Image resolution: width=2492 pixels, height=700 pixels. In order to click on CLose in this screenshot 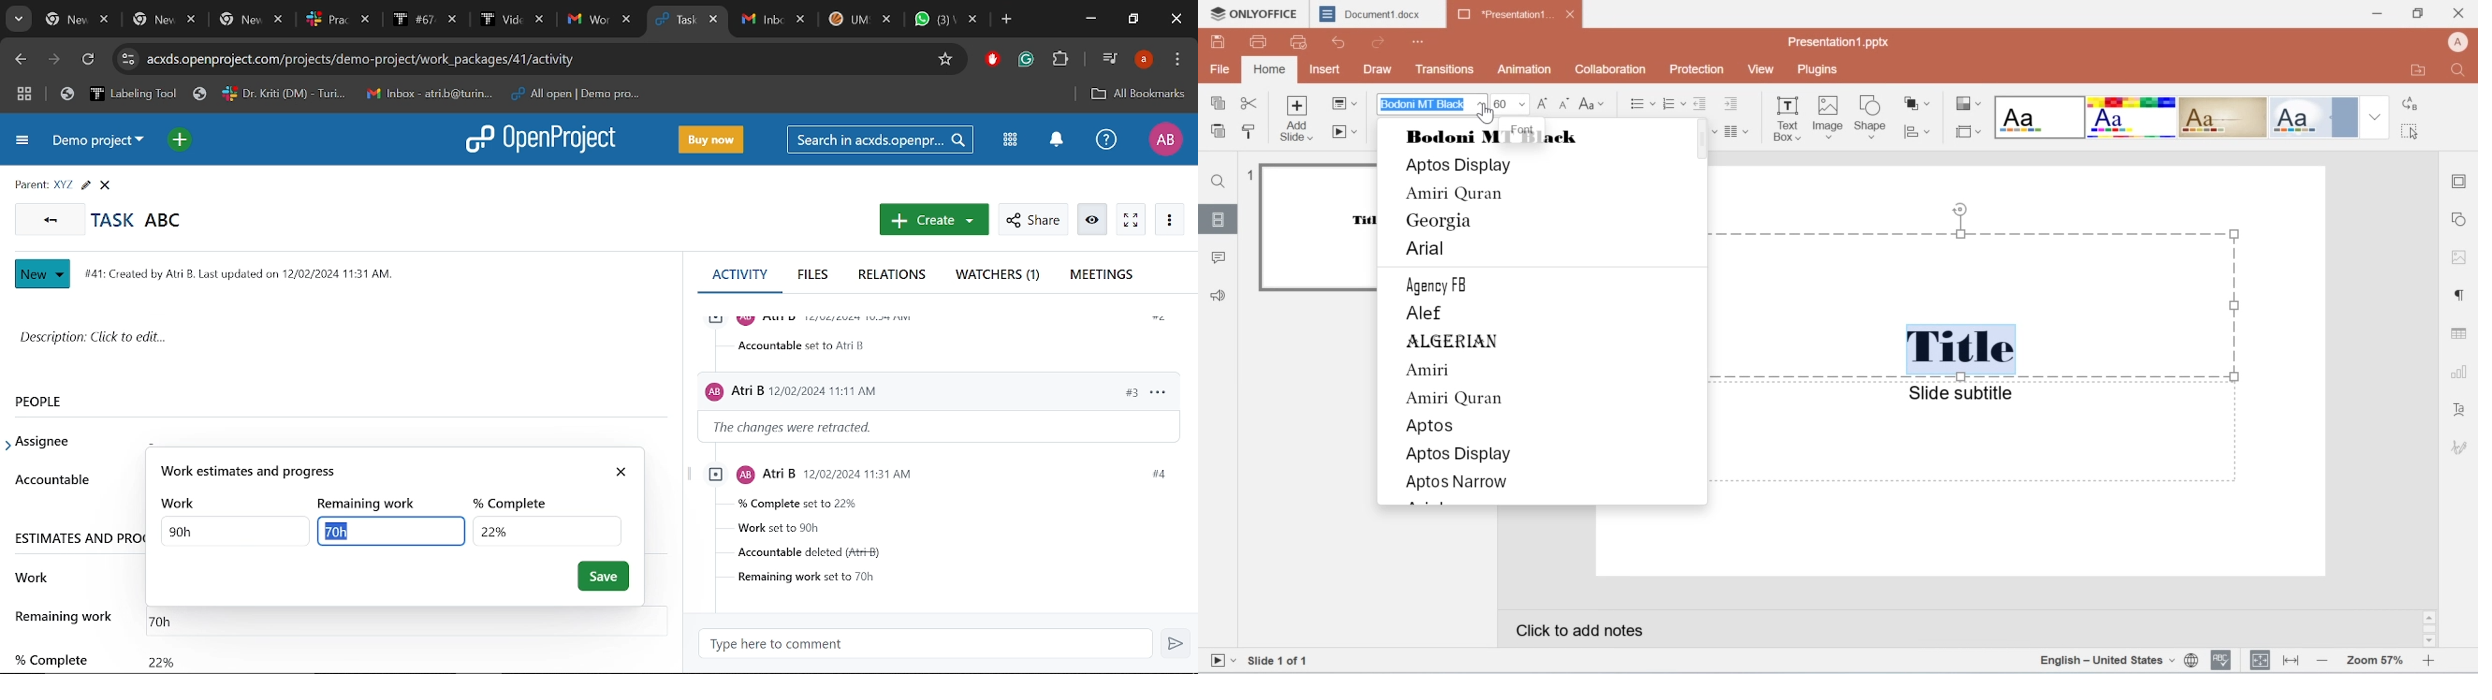, I will do `click(108, 185)`.